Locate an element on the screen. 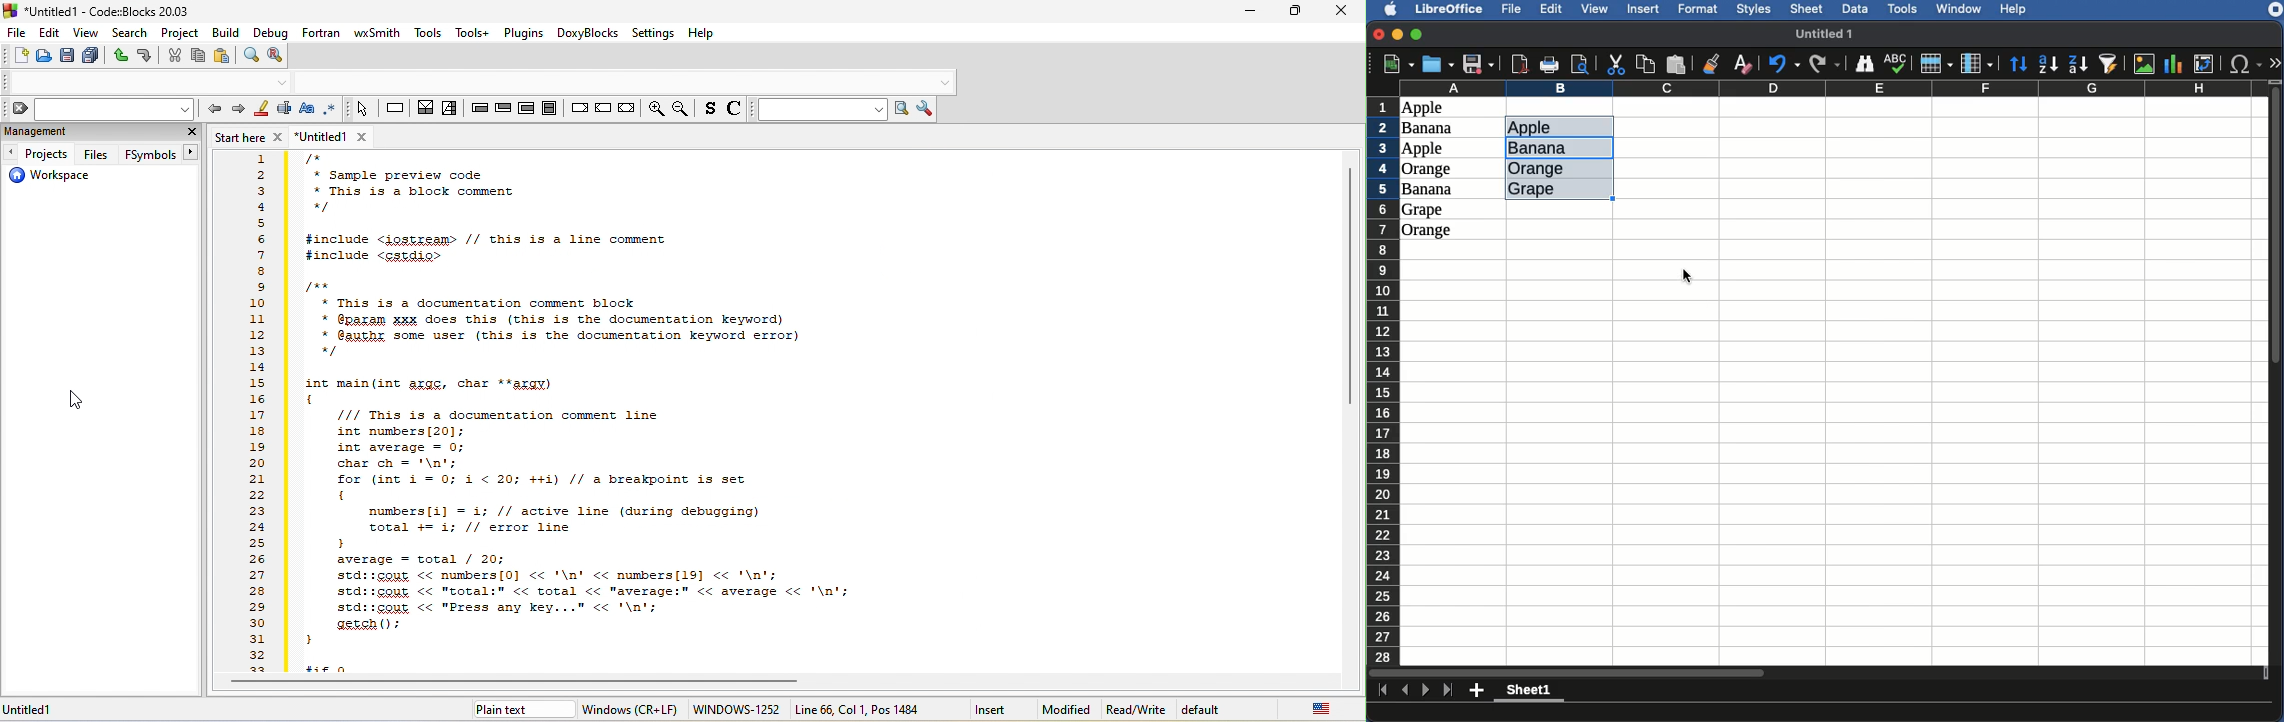 Image resolution: width=2296 pixels, height=728 pixels. New is located at coordinates (1394, 64).